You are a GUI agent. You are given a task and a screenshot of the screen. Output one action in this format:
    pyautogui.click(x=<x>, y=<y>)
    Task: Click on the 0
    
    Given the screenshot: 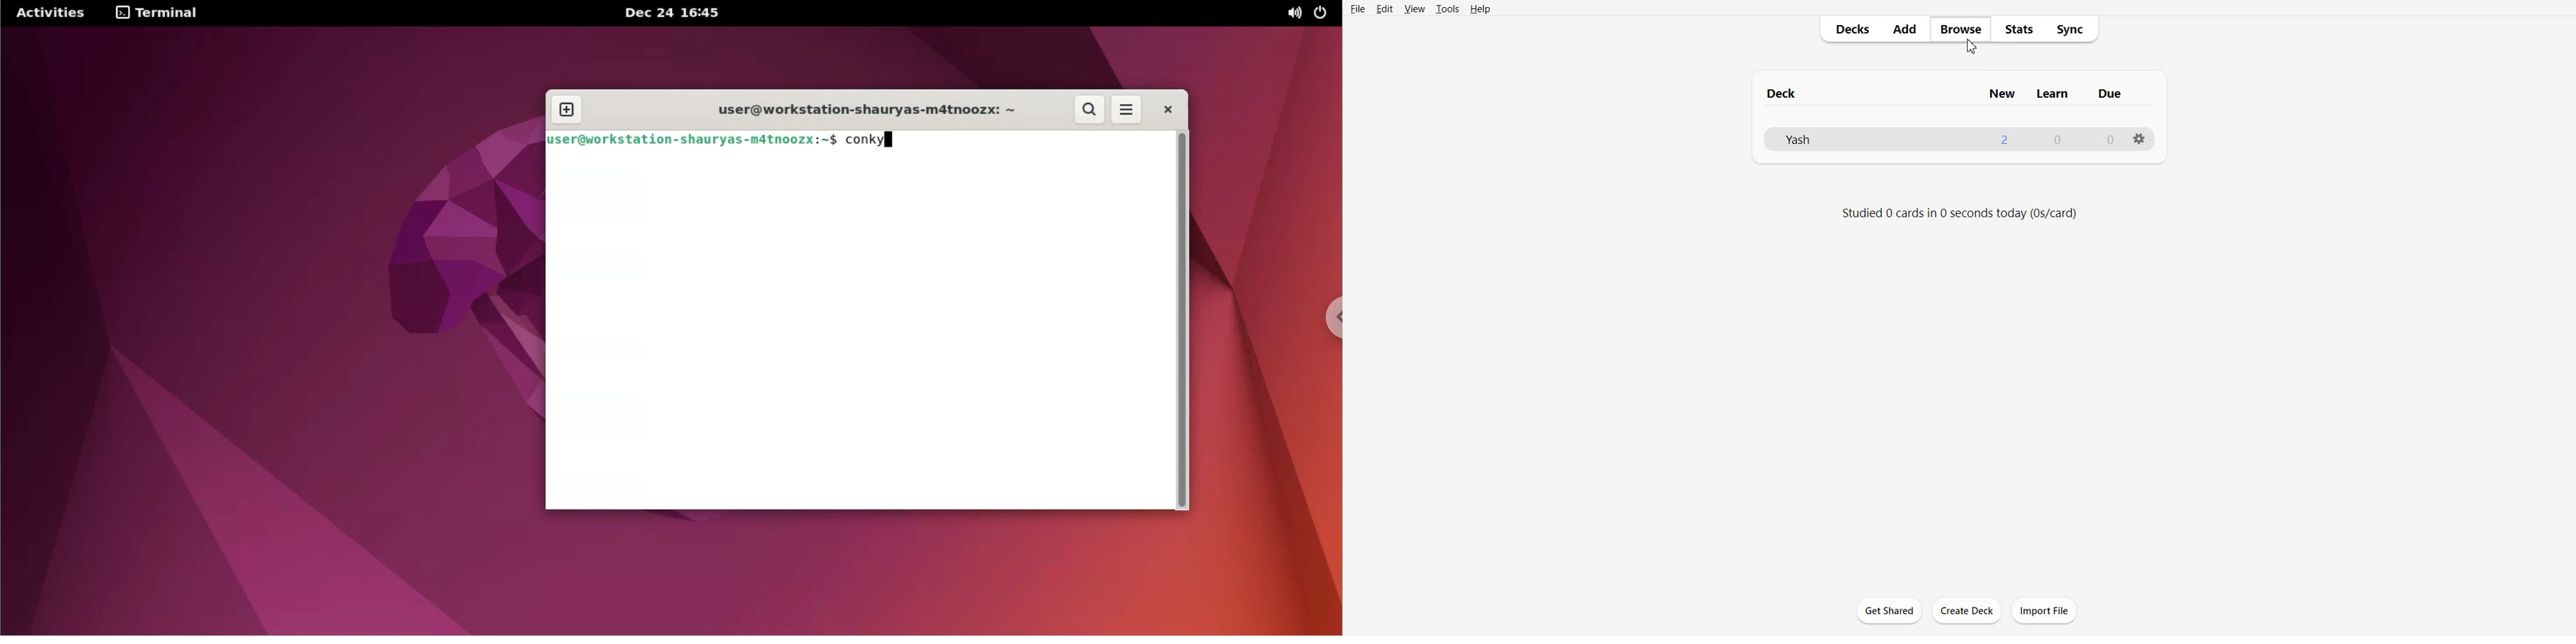 What is the action you would take?
    pyautogui.click(x=2056, y=139)
    